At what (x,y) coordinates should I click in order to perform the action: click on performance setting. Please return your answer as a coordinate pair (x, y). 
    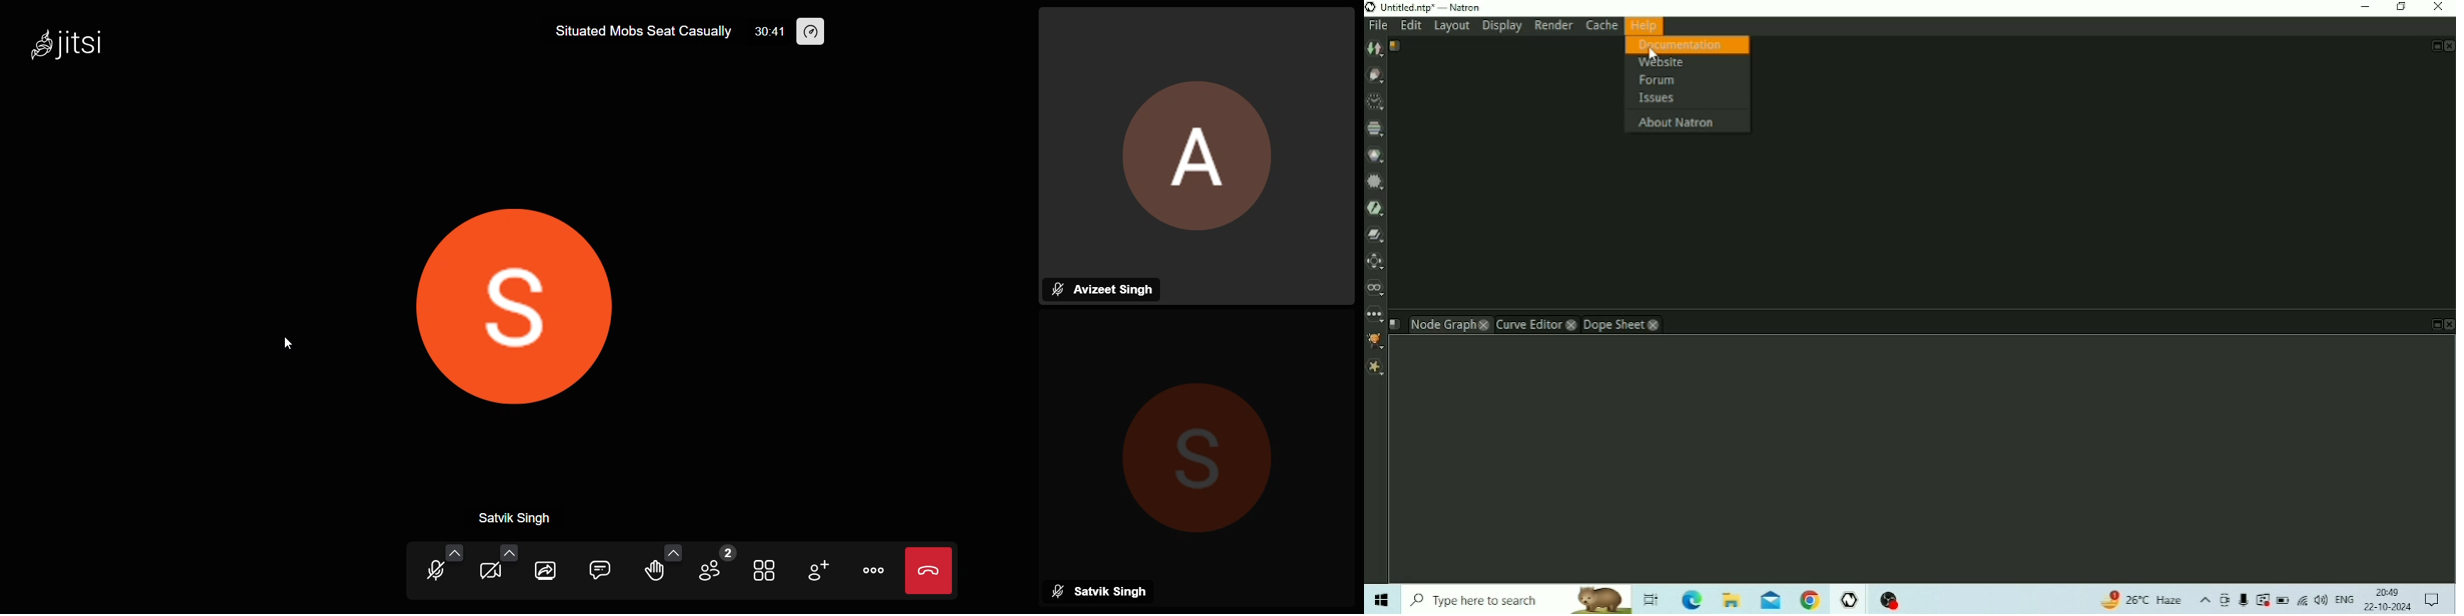
    Looking at the image, I should click on (822, 31).